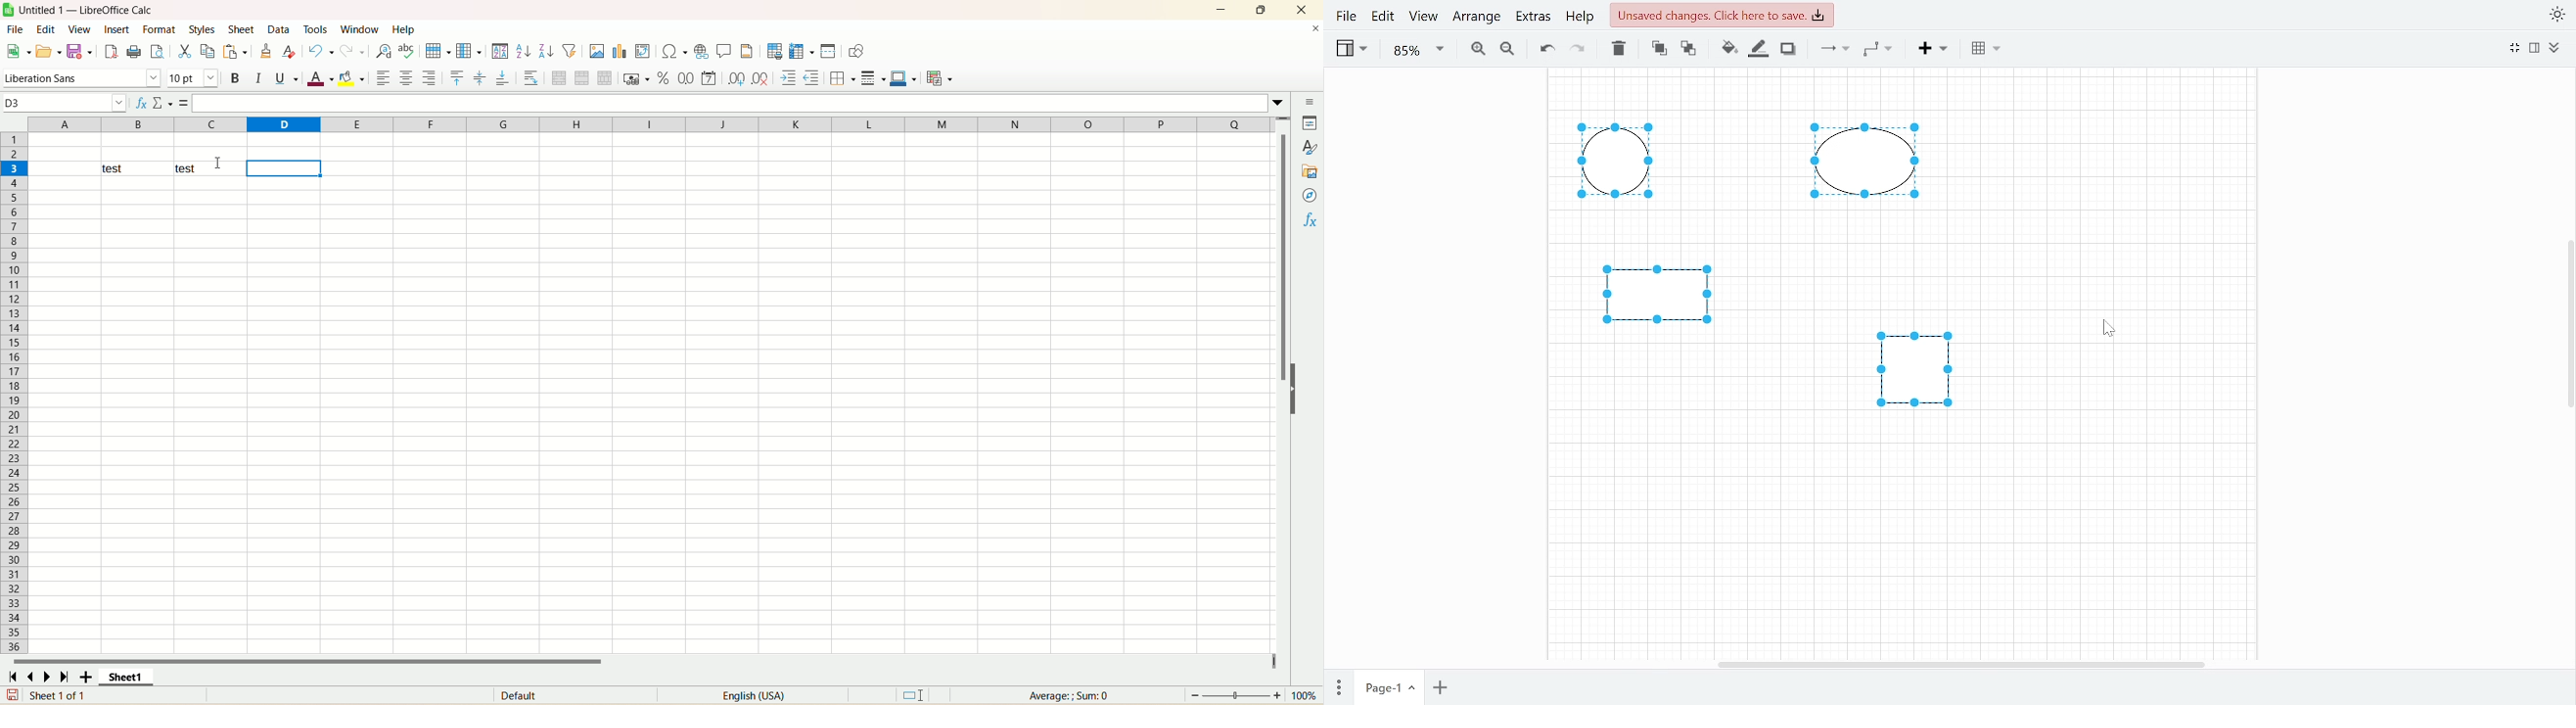  Describe the element at coordinates (725, 51) in the screenshot. I see `insert comment` at that location.